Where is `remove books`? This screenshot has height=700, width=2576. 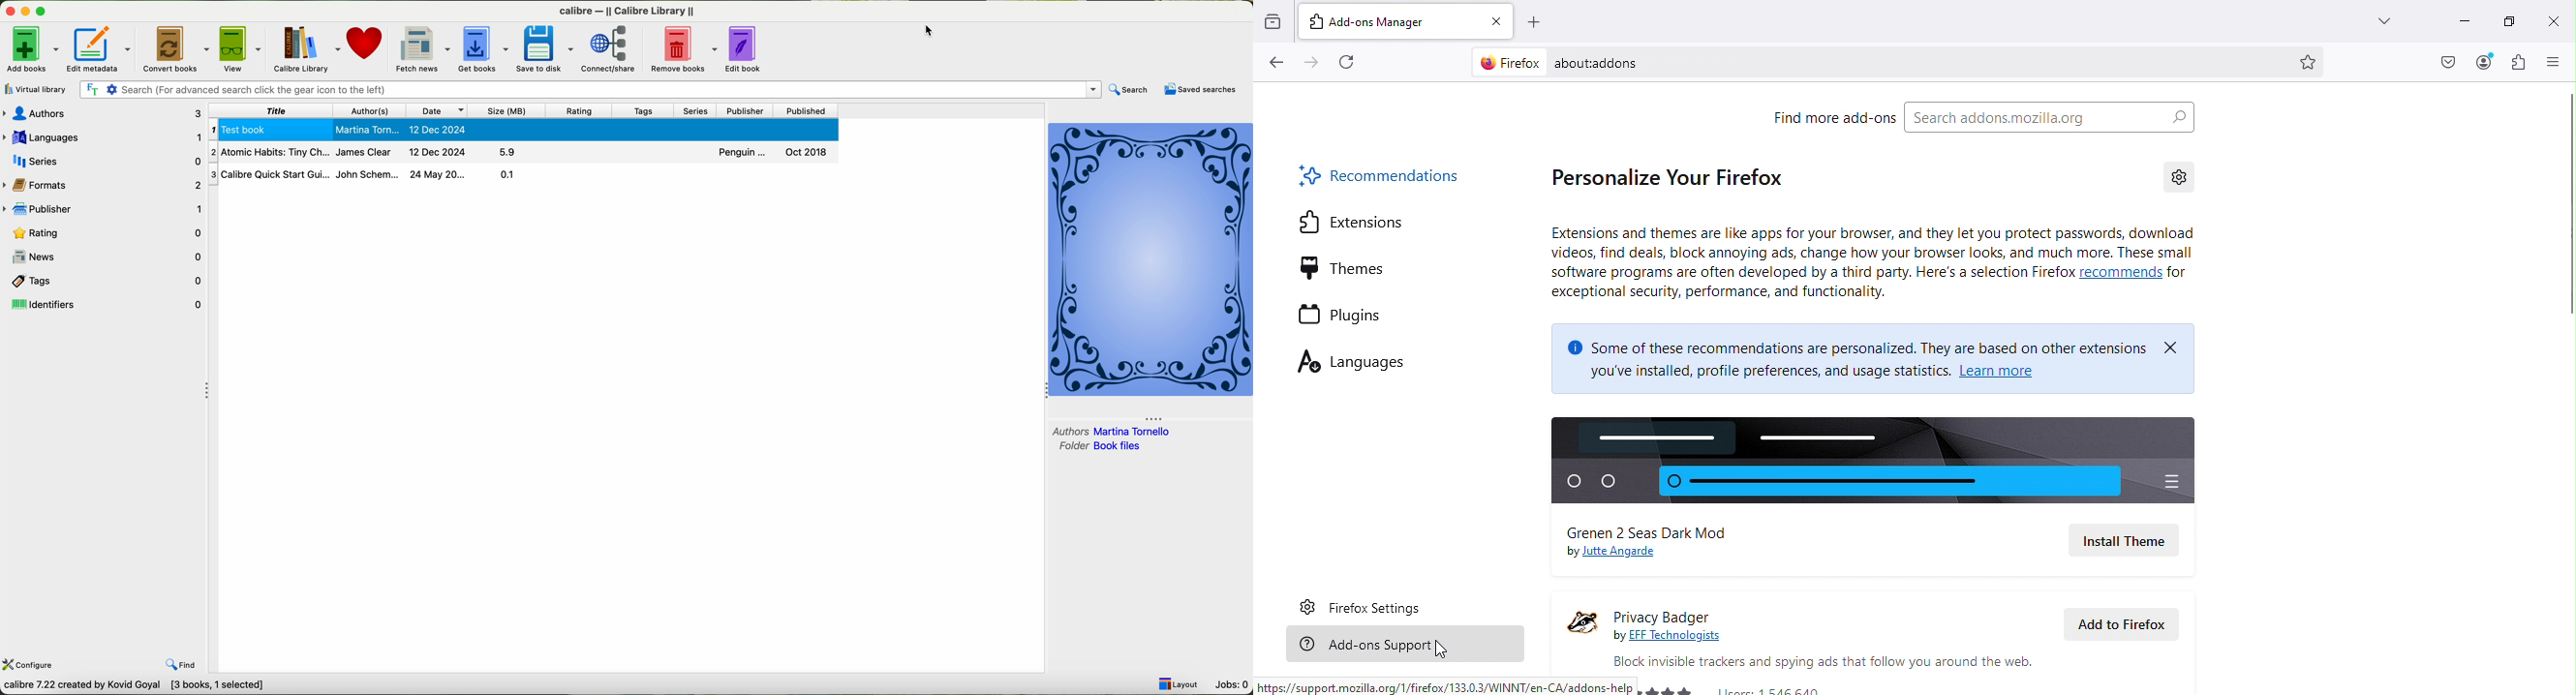 remove books is located at coordinates (682, 50).